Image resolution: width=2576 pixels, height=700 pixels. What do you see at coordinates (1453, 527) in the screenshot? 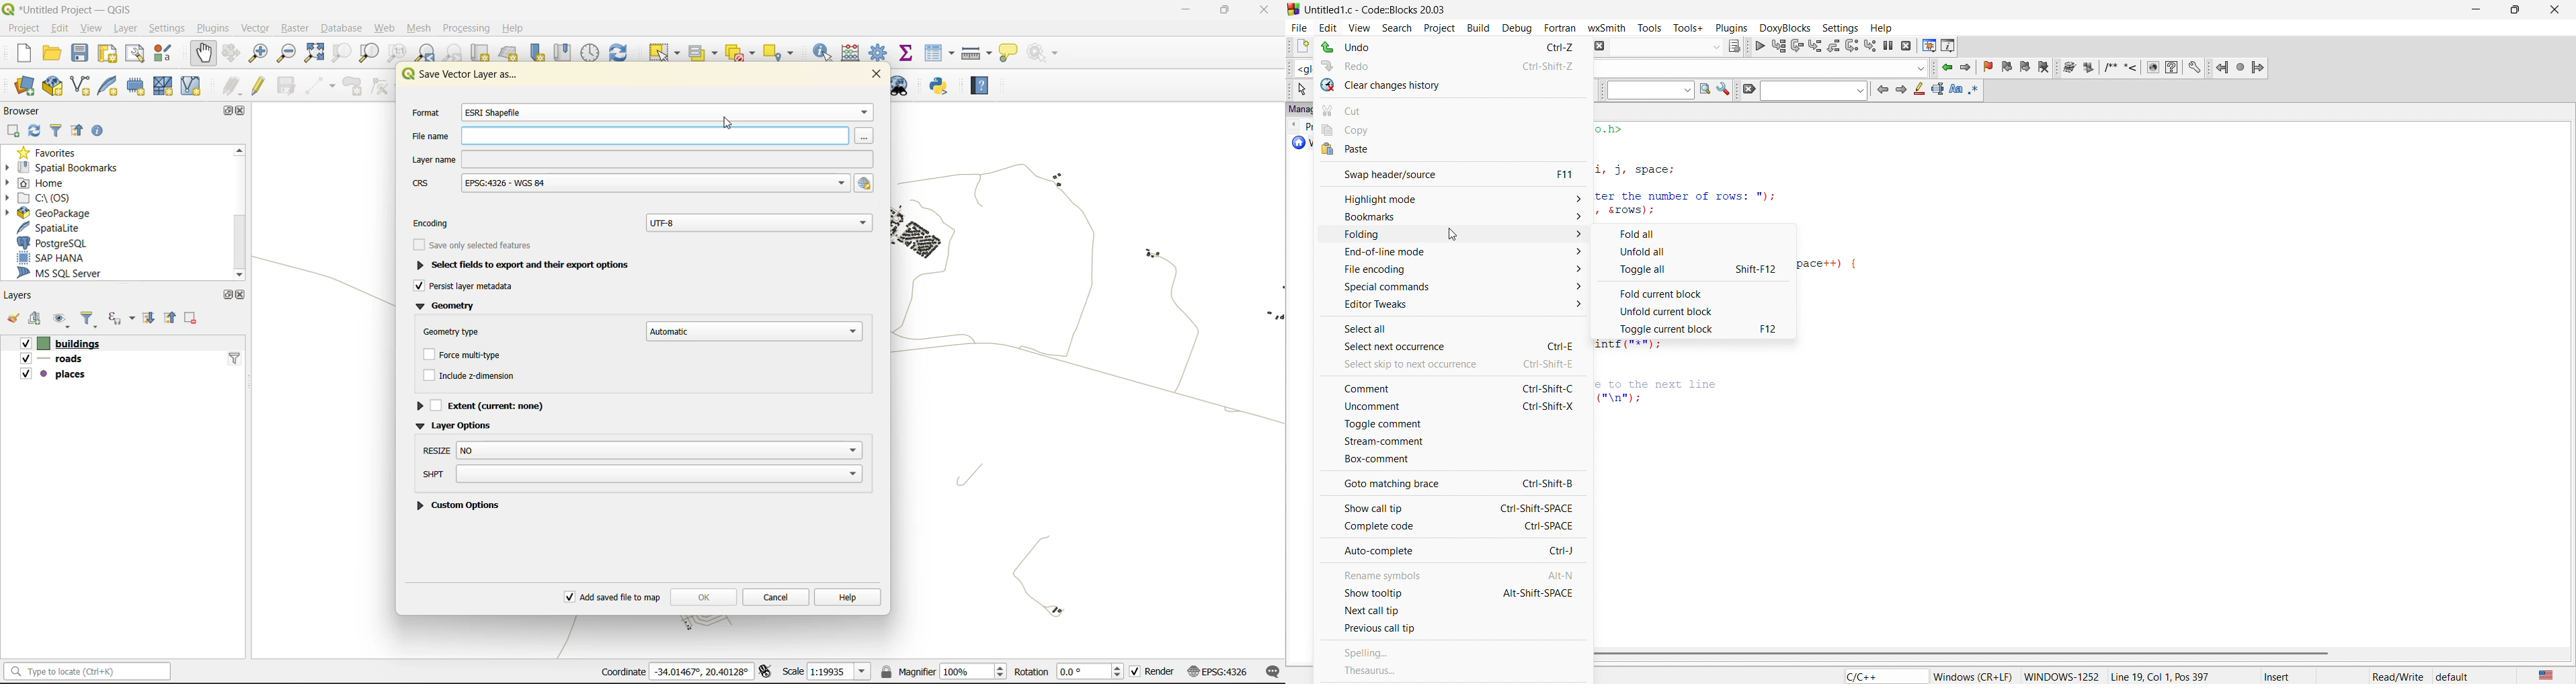
I see `complete code` at bounding box center [1453, 527].